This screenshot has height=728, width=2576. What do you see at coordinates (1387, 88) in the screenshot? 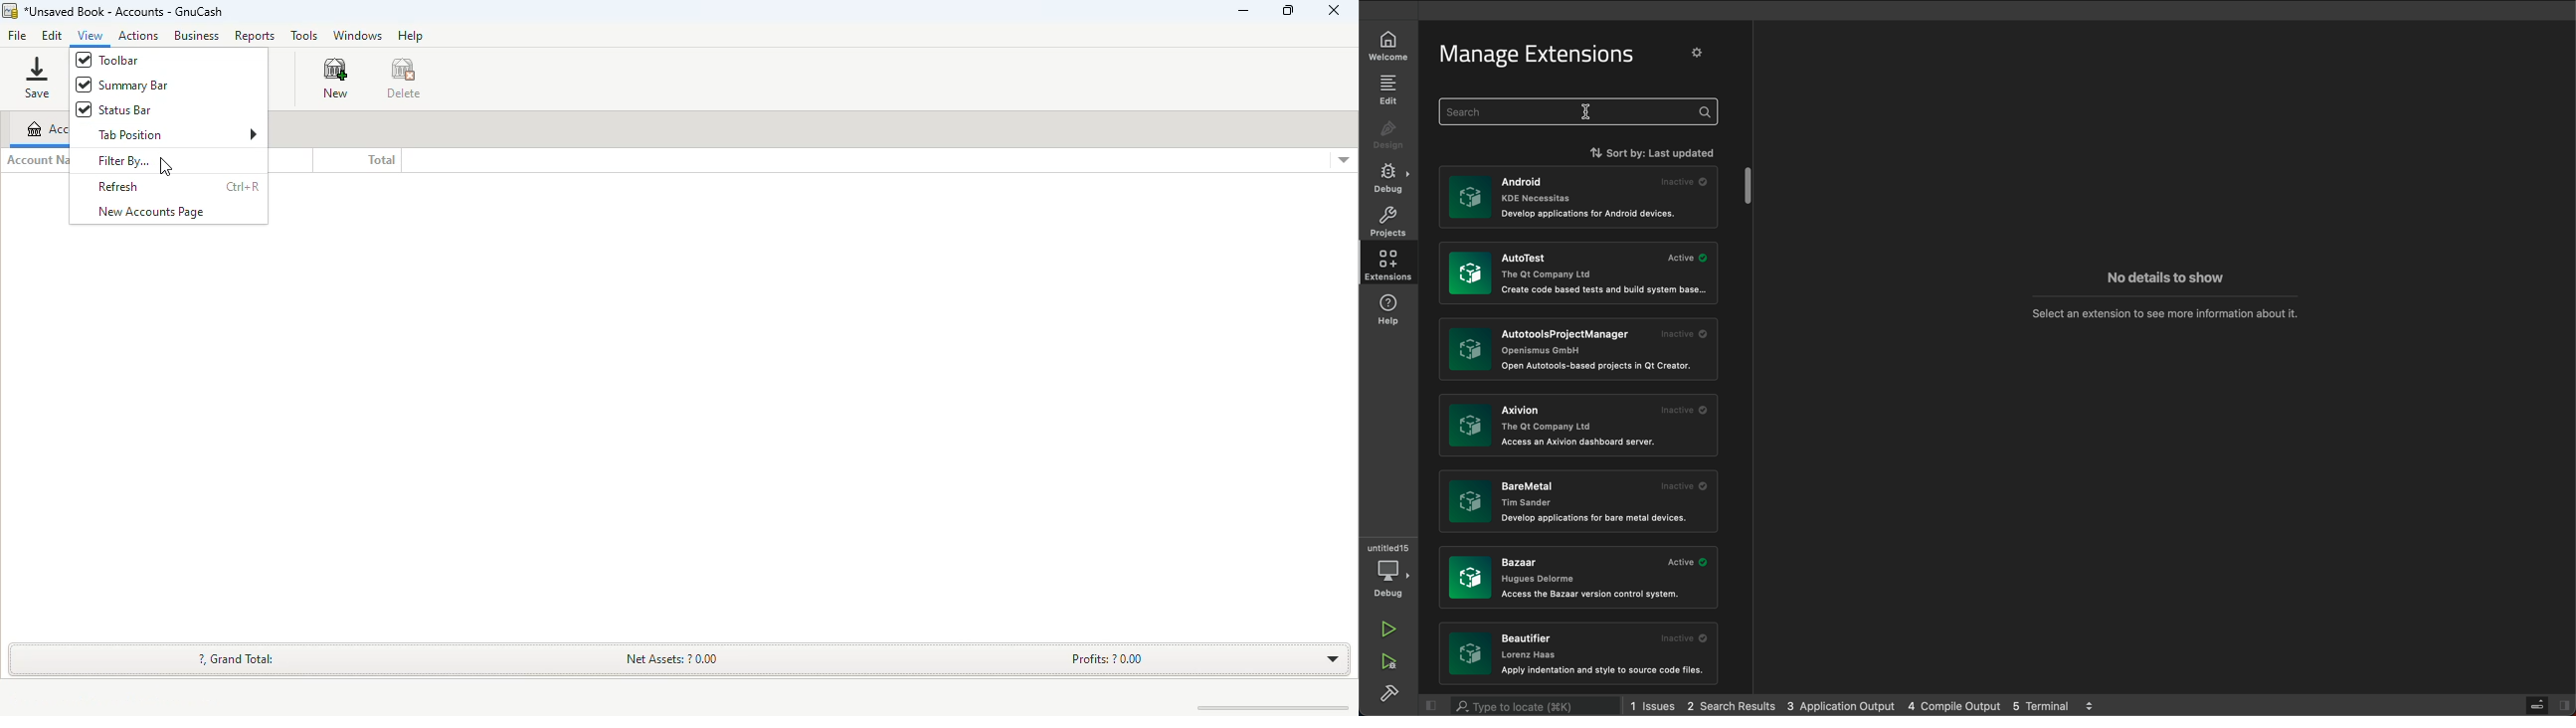
I see `edit` at bounding box center [1387, 88].